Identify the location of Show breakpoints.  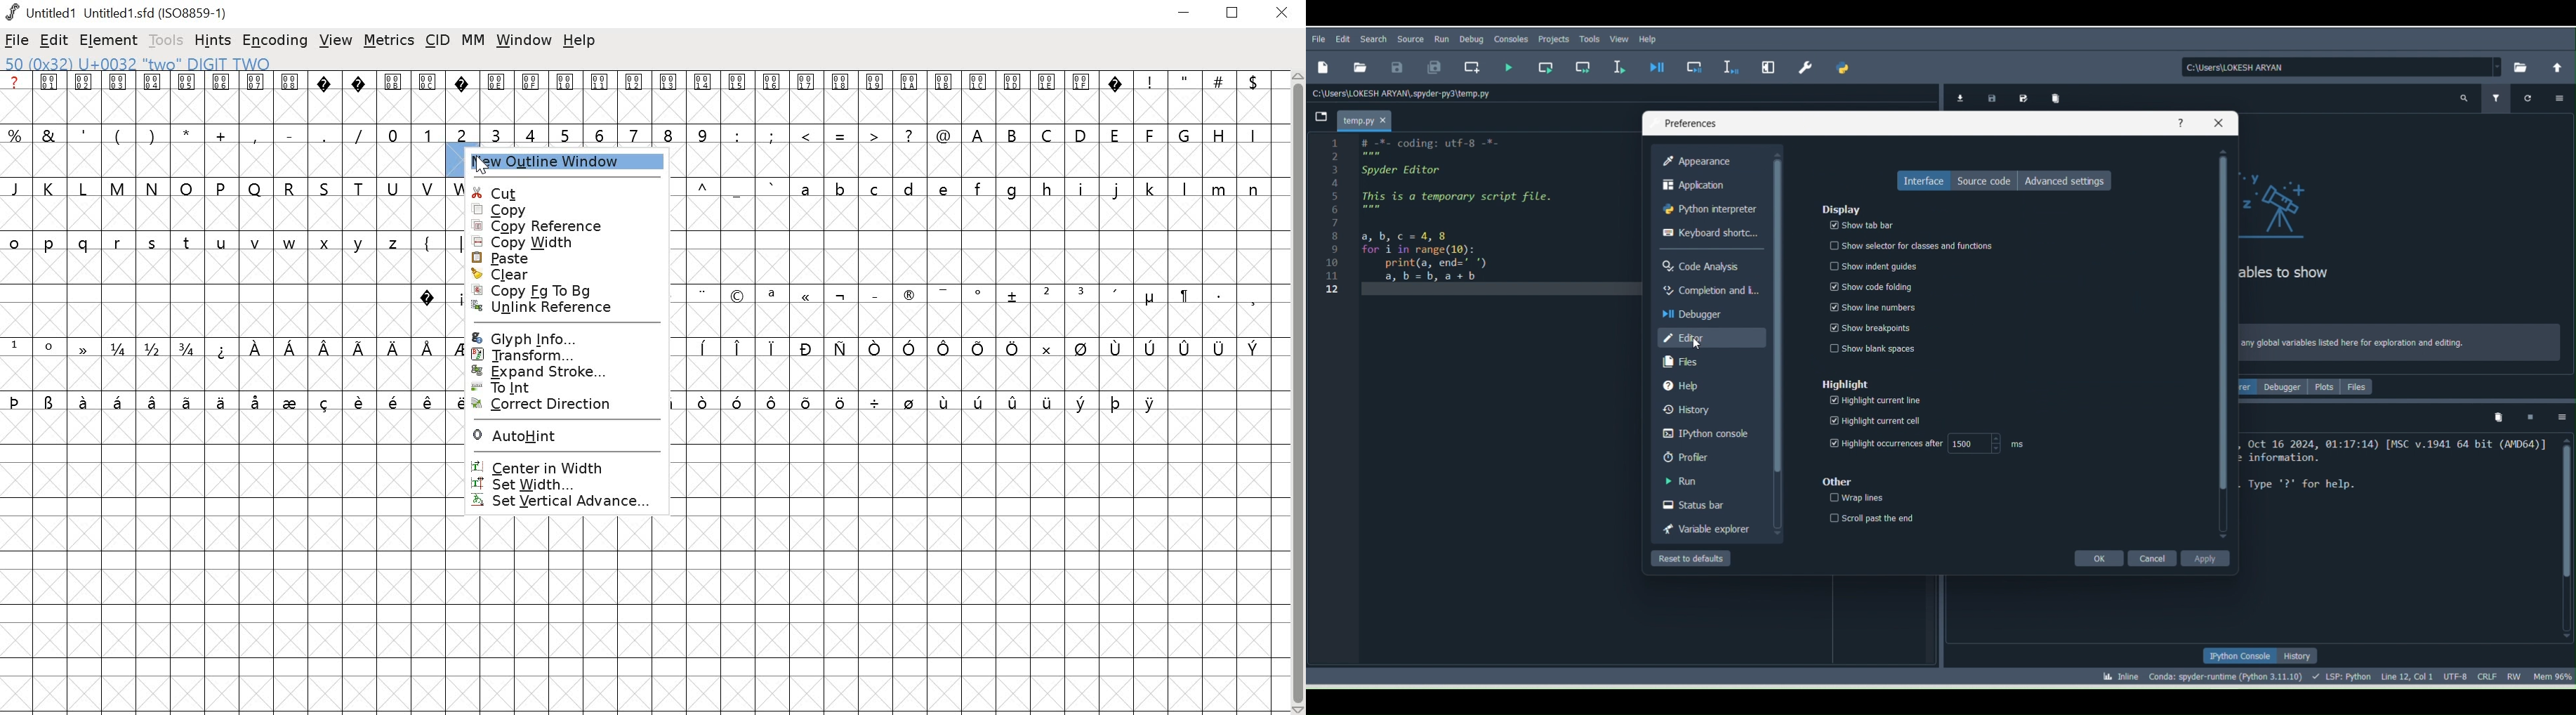
(1878, 327).